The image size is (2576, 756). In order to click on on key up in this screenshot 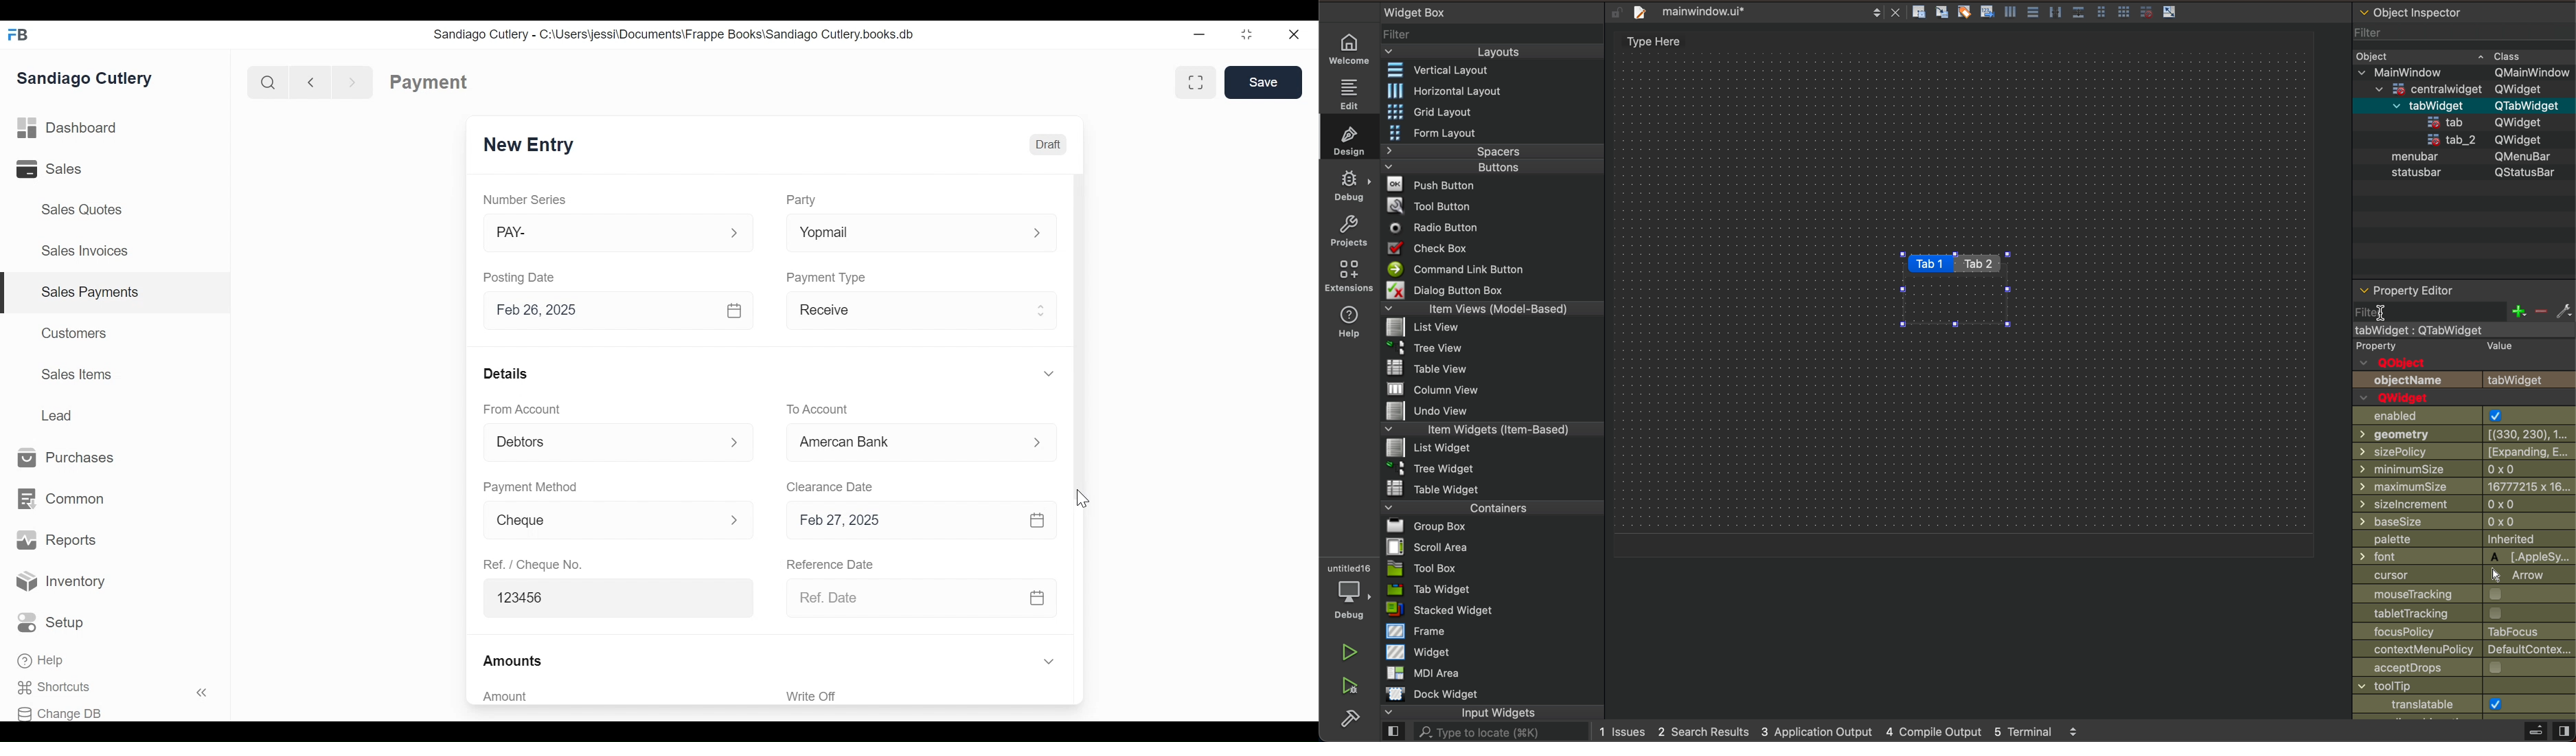, I will do `click(1929, 291)`.